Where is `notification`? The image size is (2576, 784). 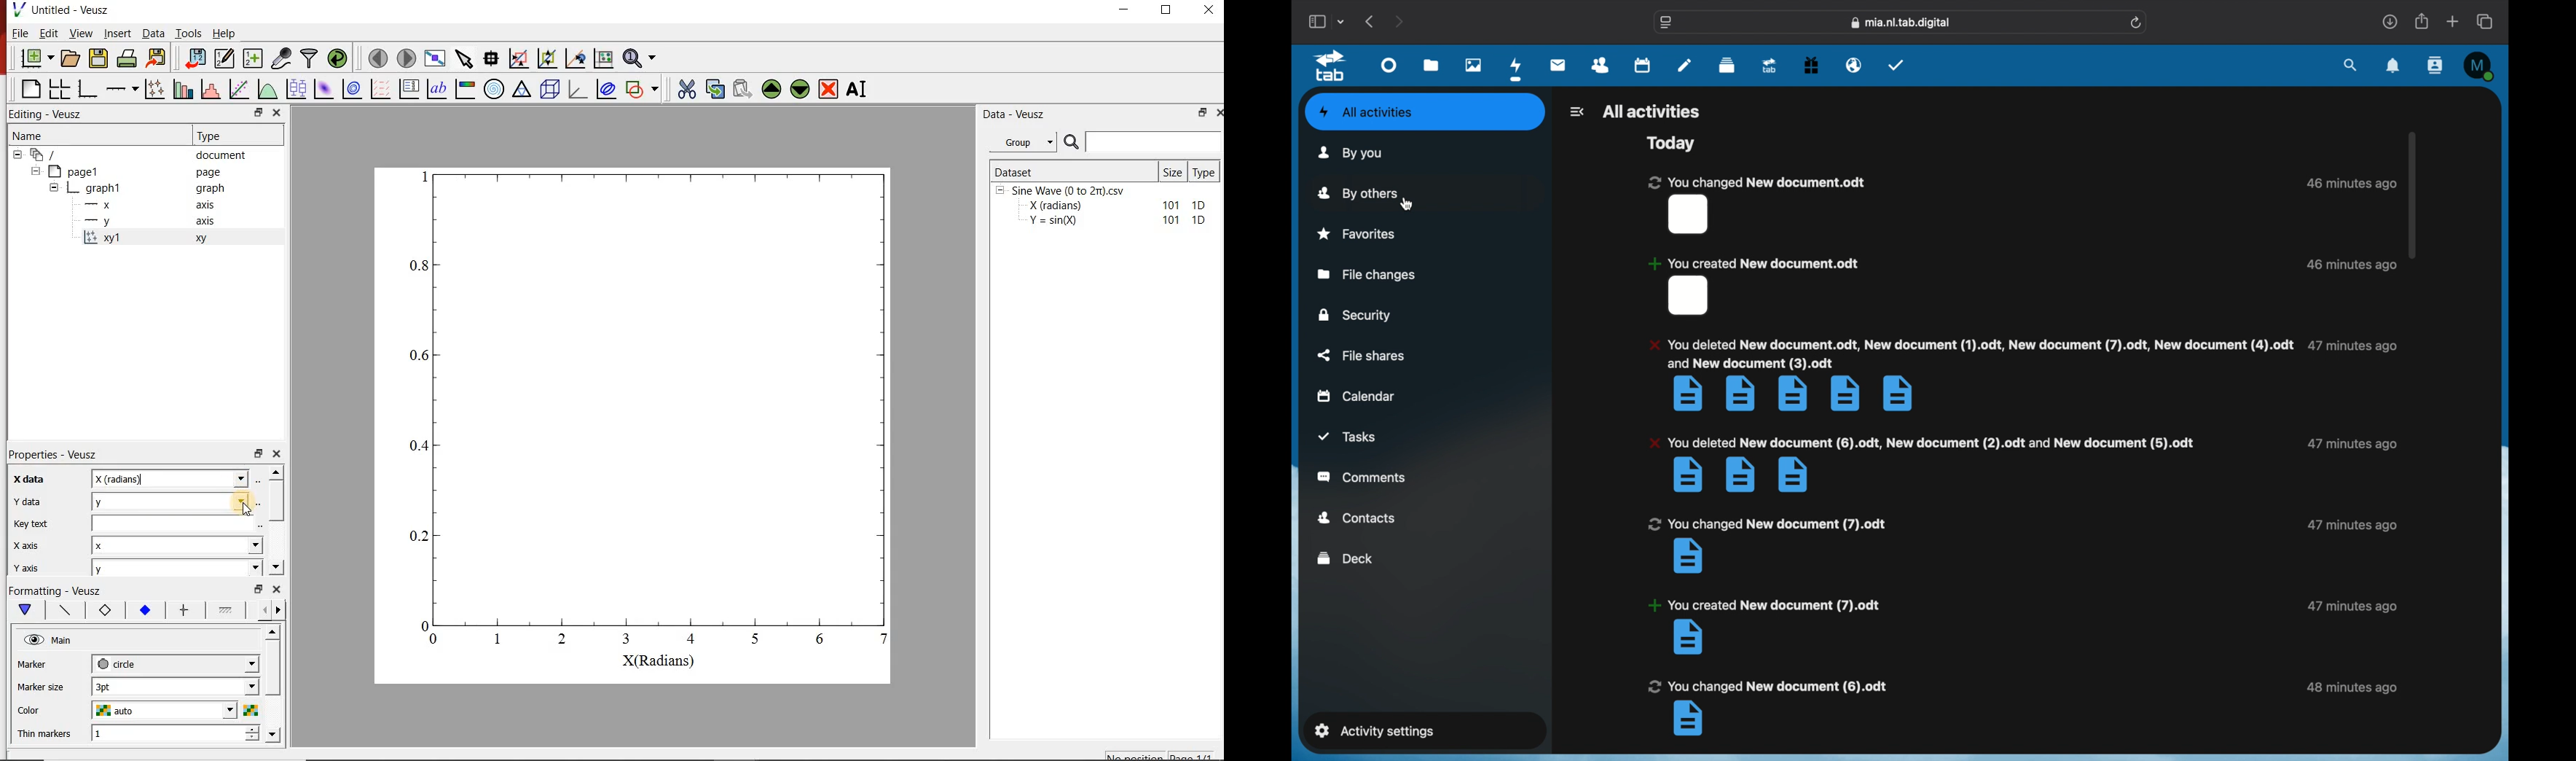 notification is located at coordinates (1969, 374).